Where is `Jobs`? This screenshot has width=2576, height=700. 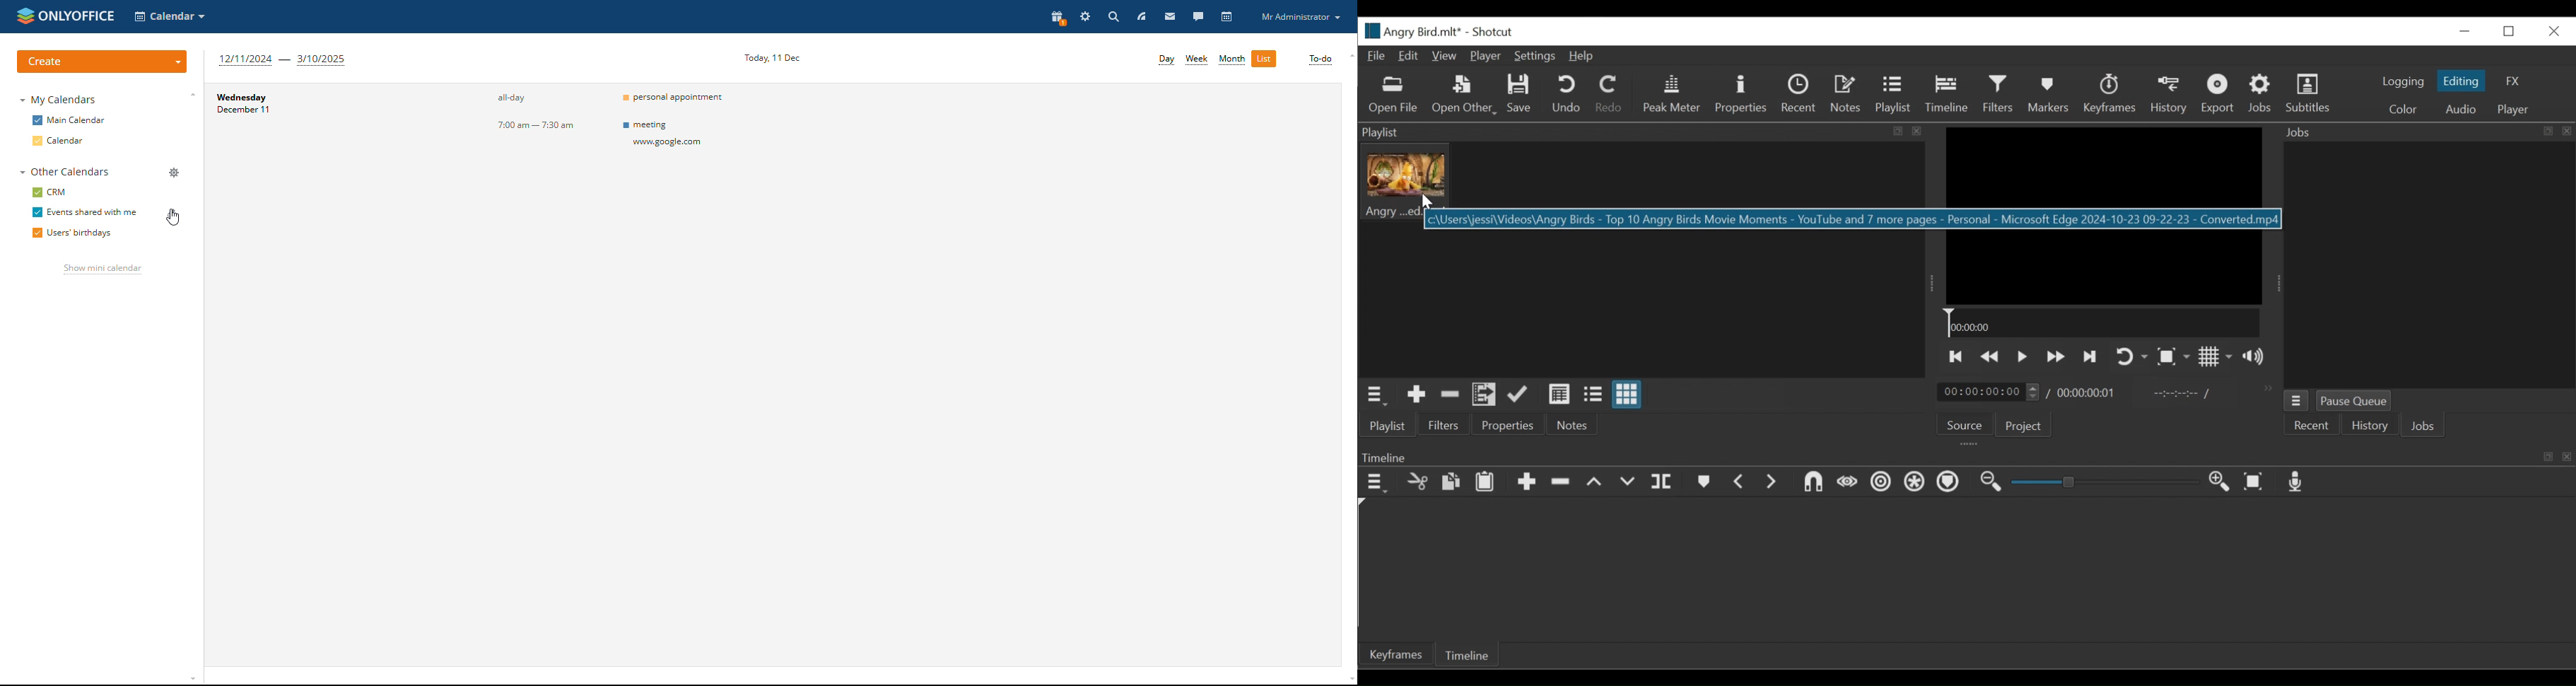 Jobs is located at coordinates (2259, 92).